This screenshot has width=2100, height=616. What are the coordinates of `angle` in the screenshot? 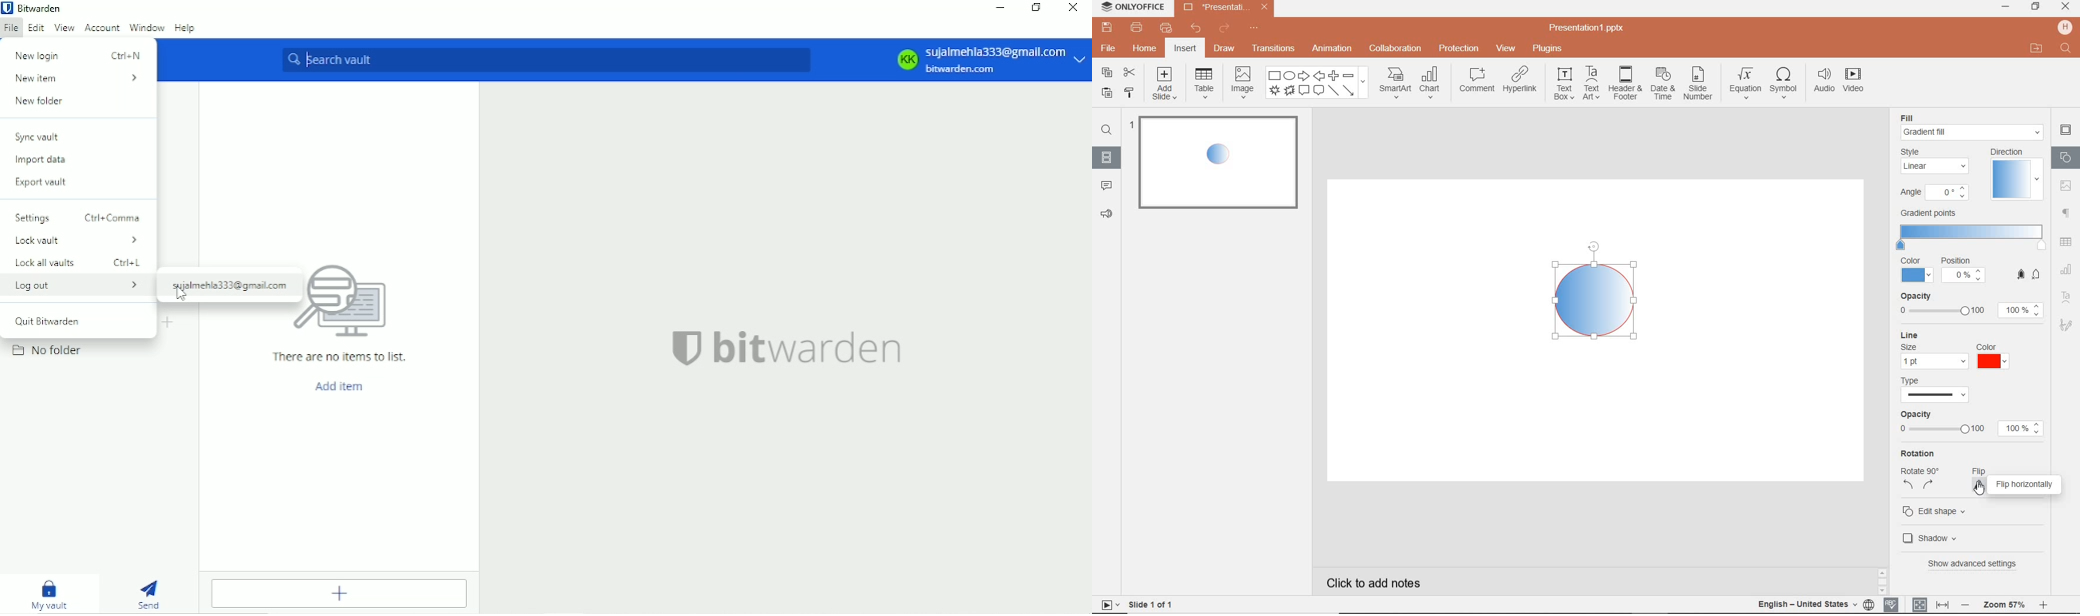 It's located at (1933, 194).